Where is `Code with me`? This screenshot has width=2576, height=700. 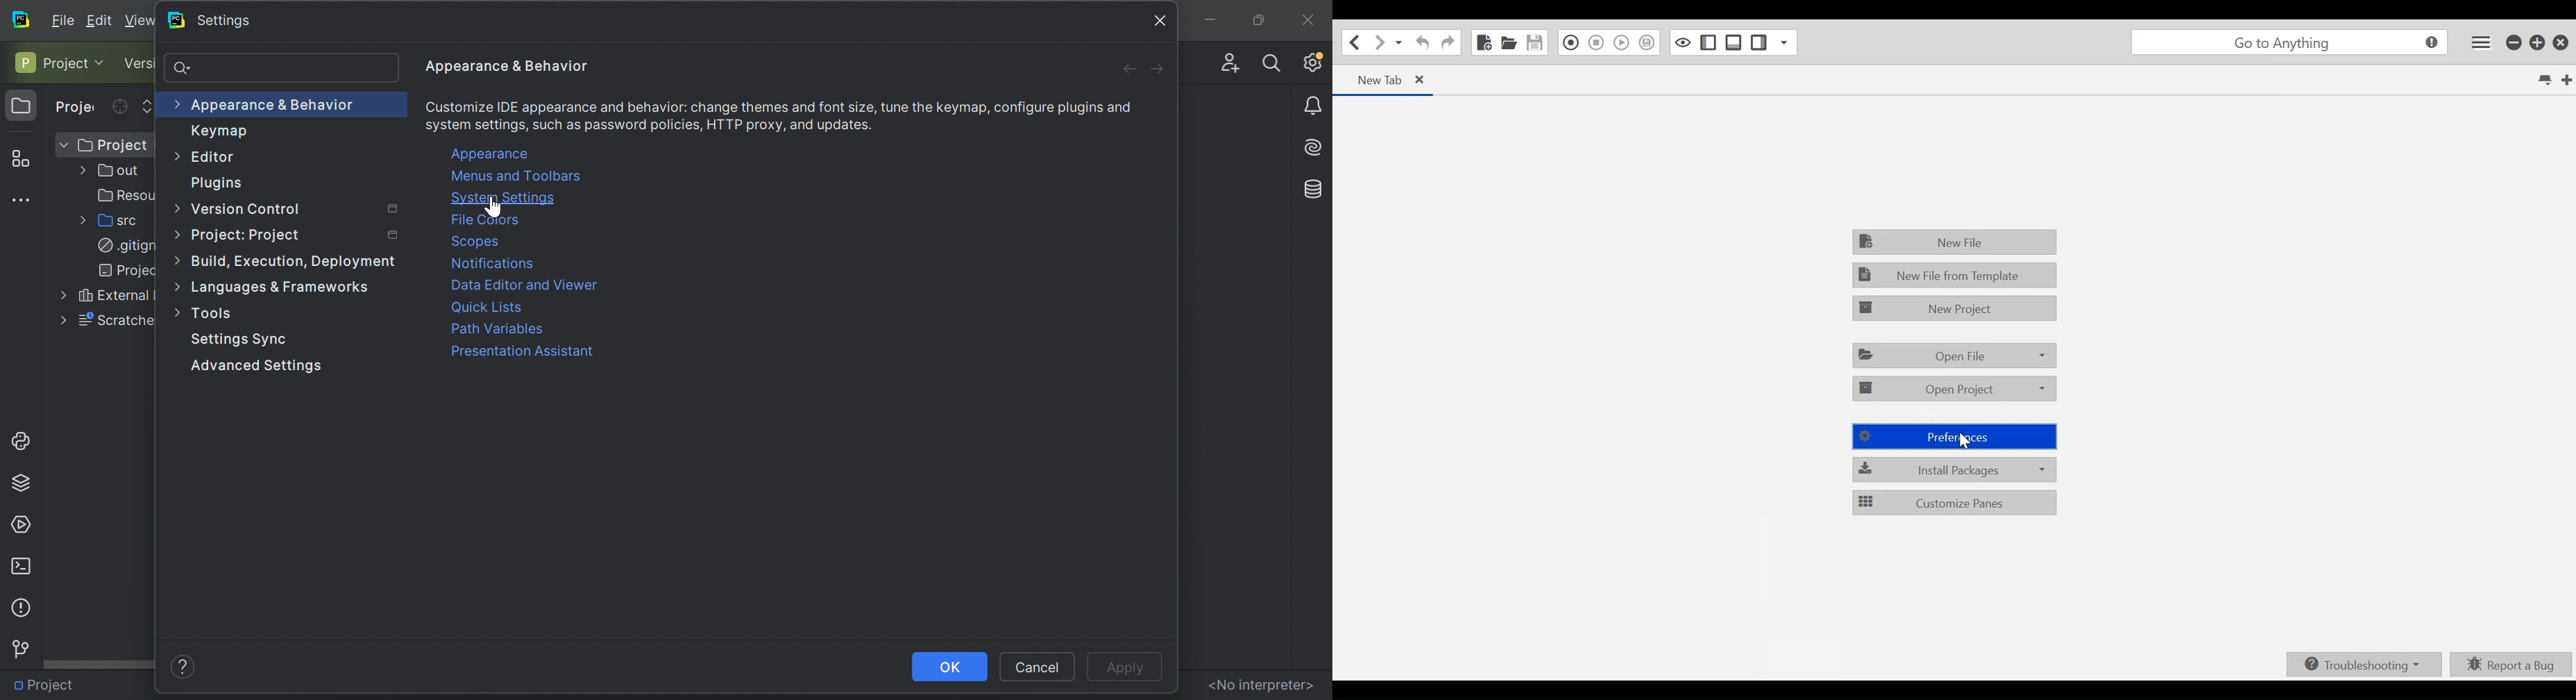 Code with me is located at coordinates (1227, 59).